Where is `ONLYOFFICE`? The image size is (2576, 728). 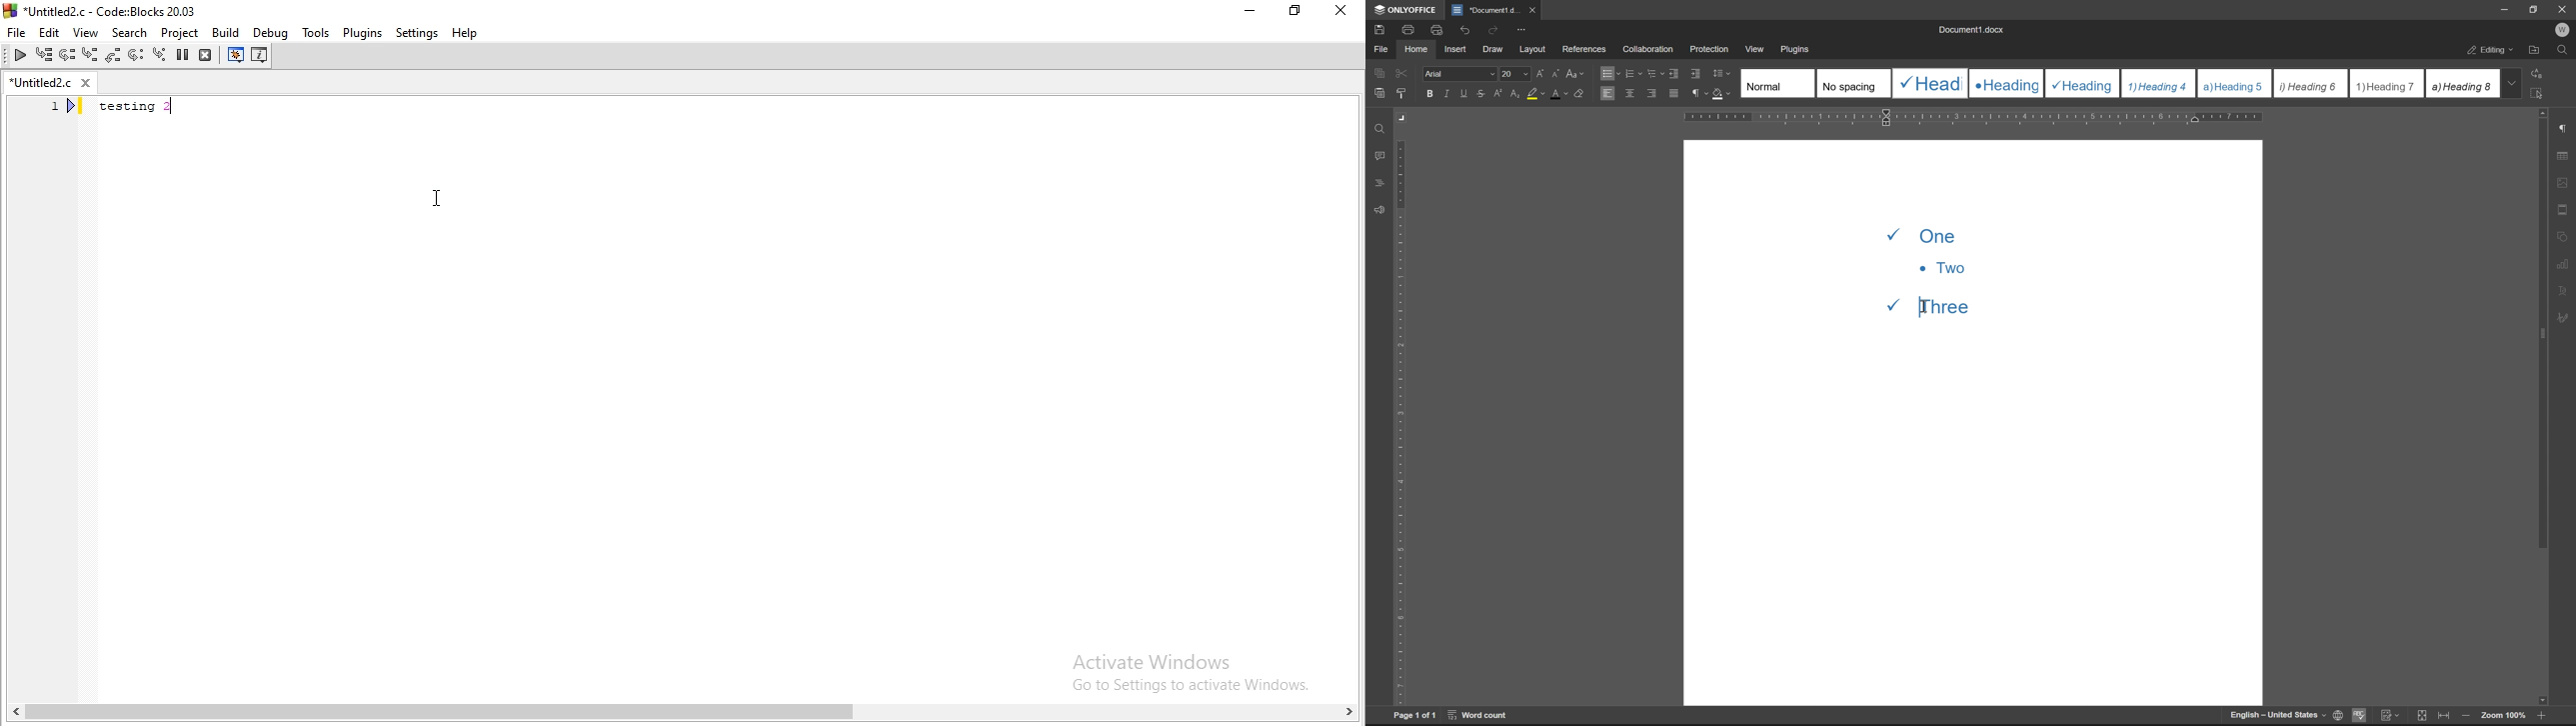
ONLYOFFICE is located at coordinates (1407, 10).